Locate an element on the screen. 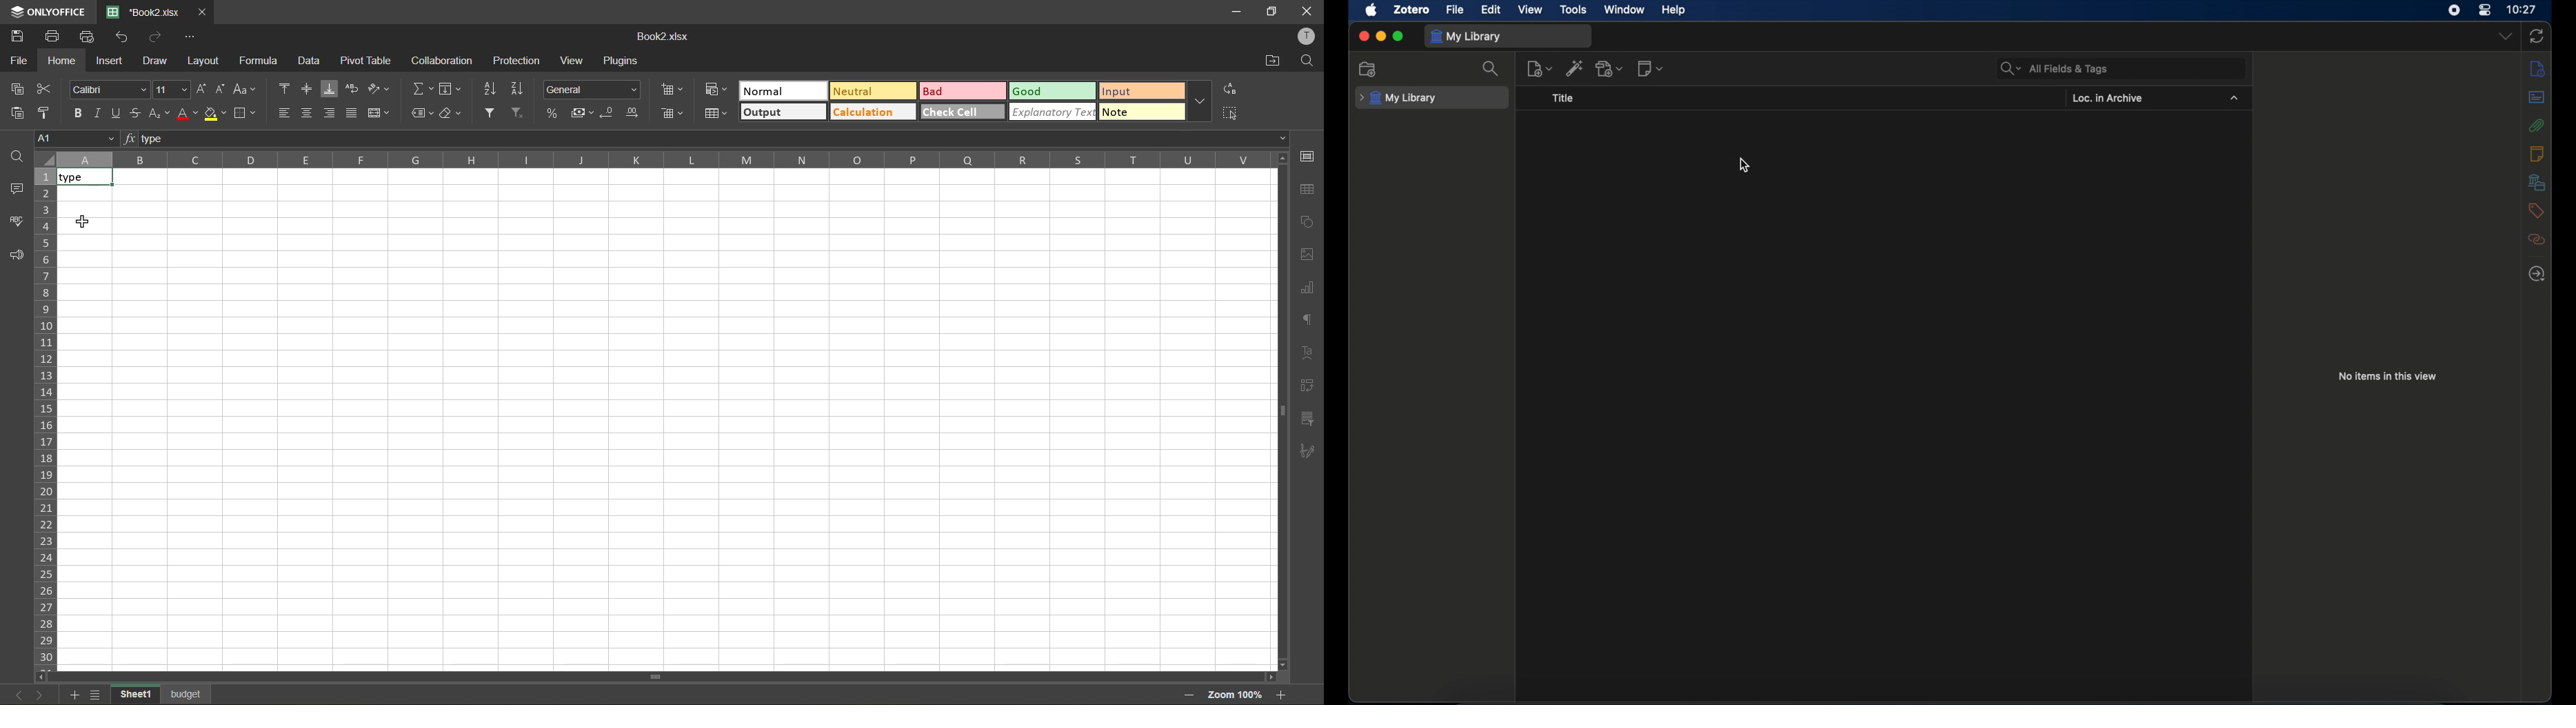 This screenshot has width=2576, height=728. accounting is located at coordinates (583, 111).